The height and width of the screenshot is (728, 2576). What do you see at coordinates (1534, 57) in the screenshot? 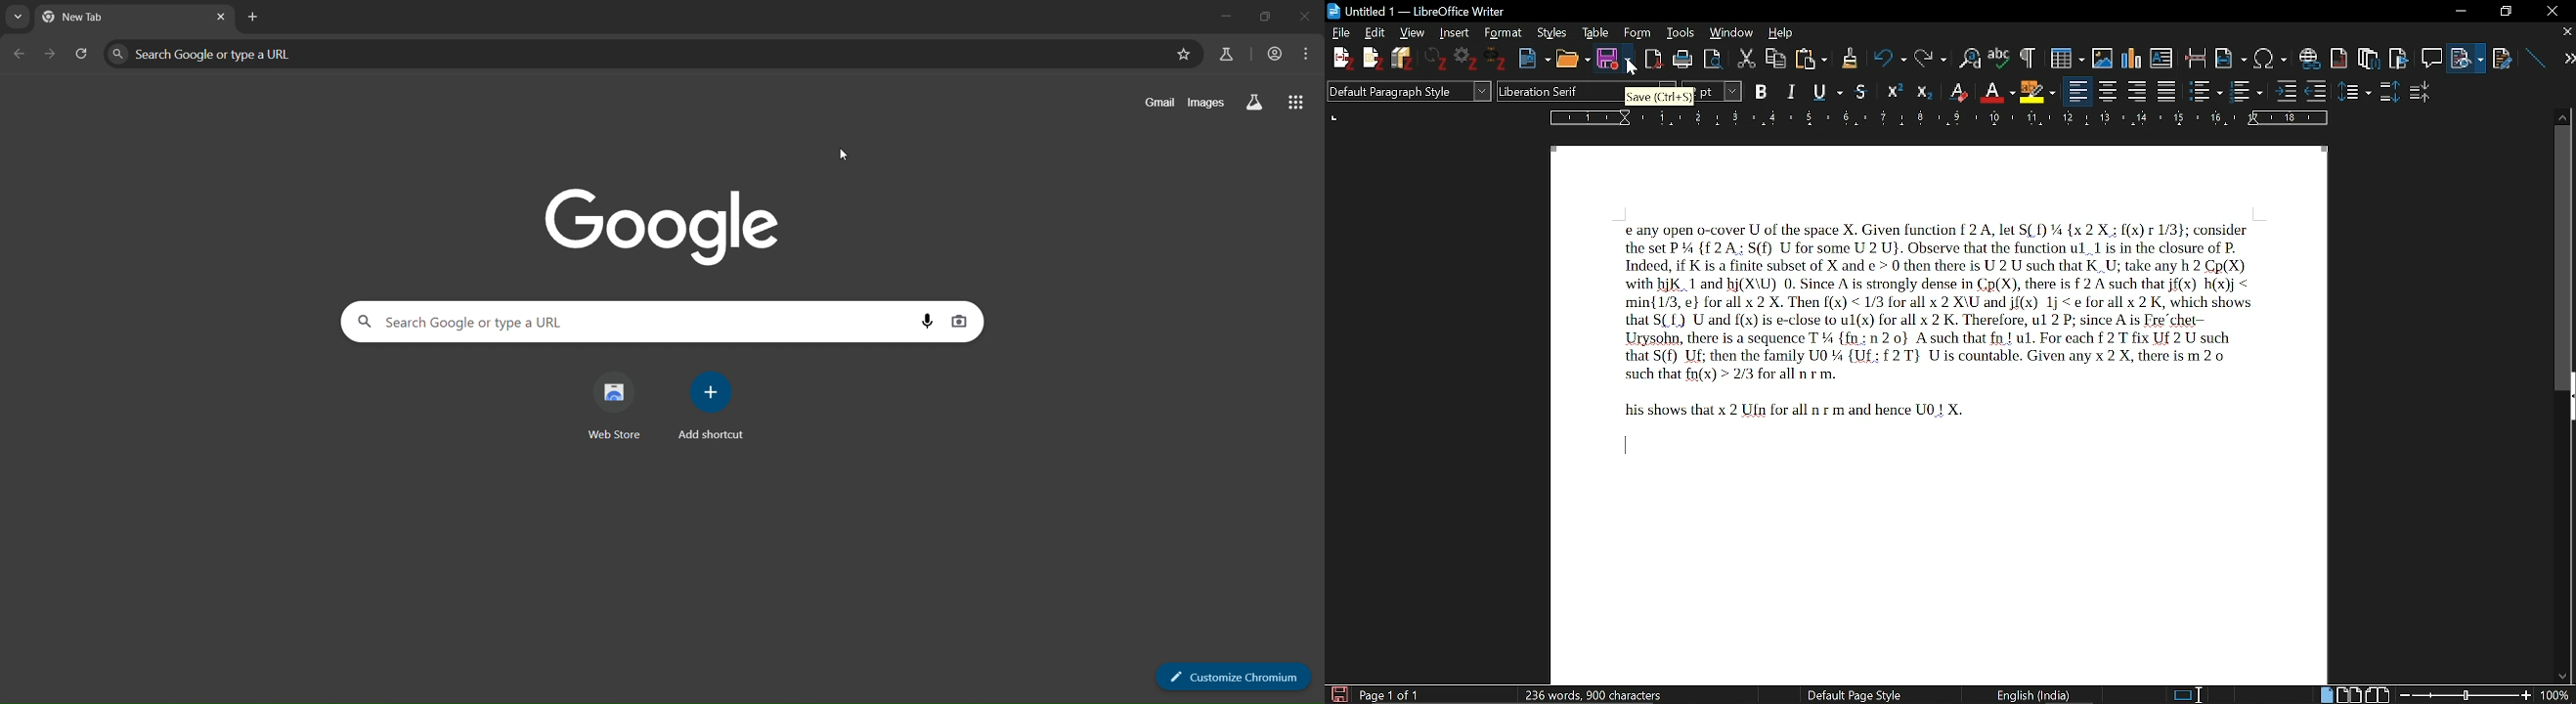
I see `New` at bounding box center [1534, 57].